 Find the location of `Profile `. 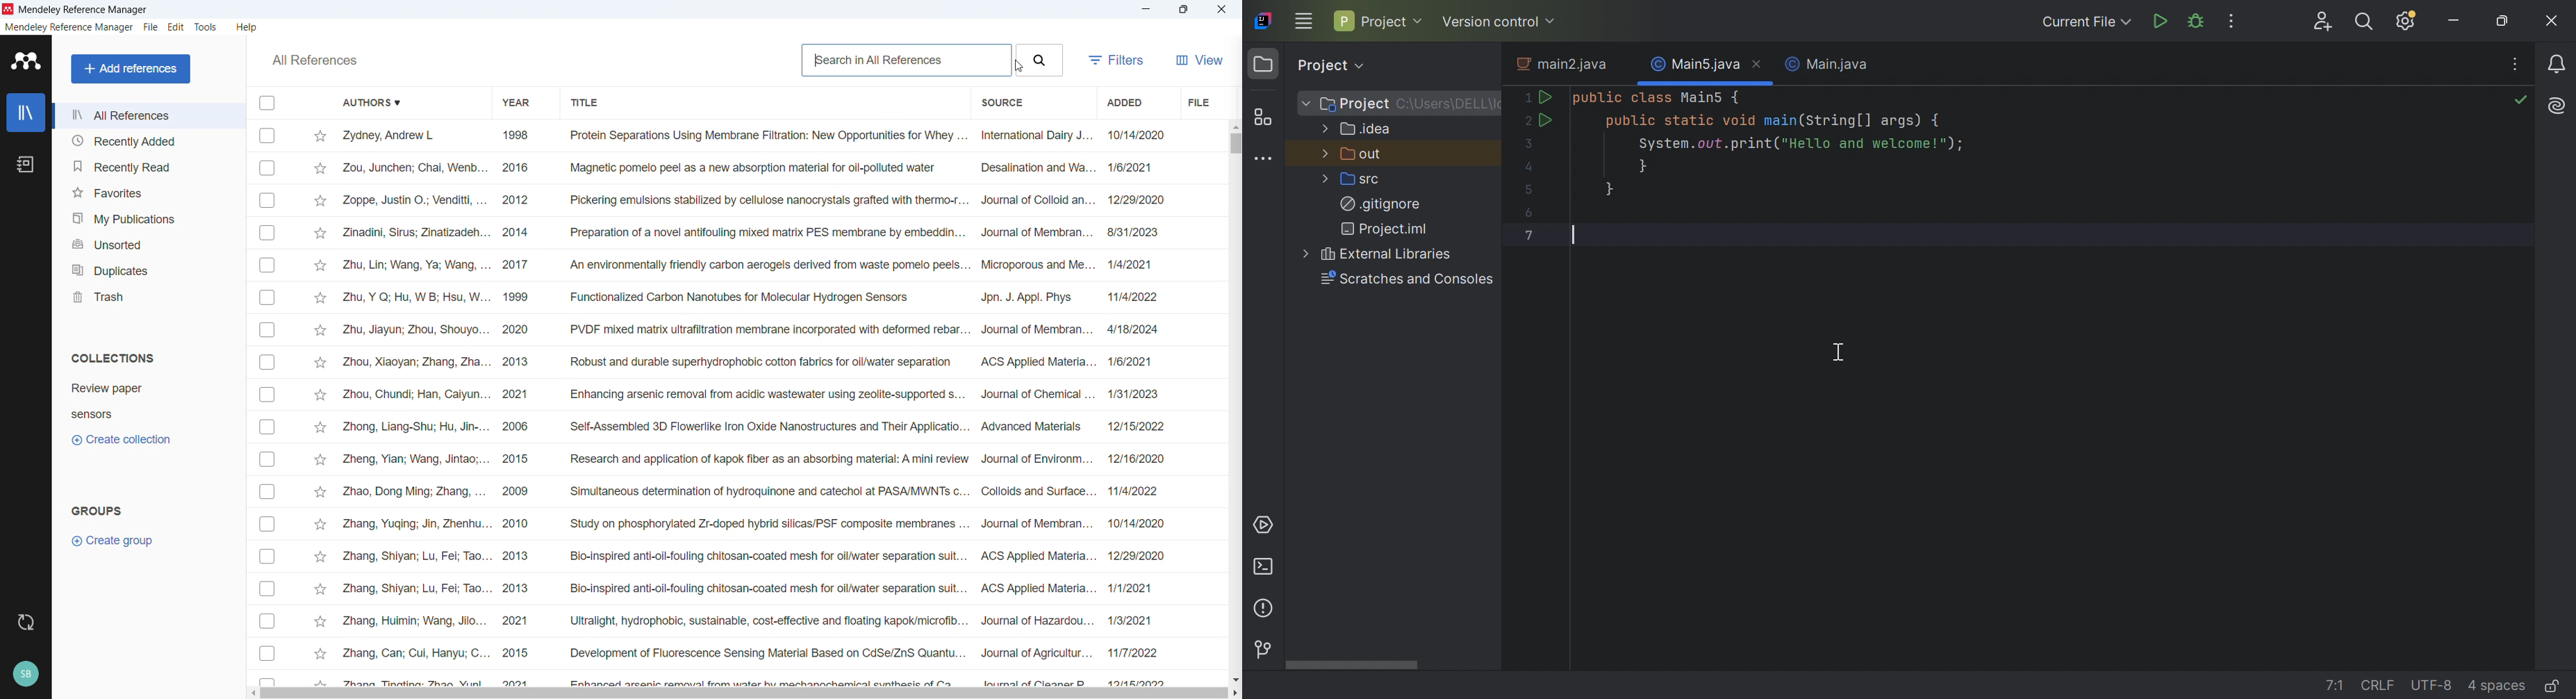

Profile  is located at coordinates (25, 675).